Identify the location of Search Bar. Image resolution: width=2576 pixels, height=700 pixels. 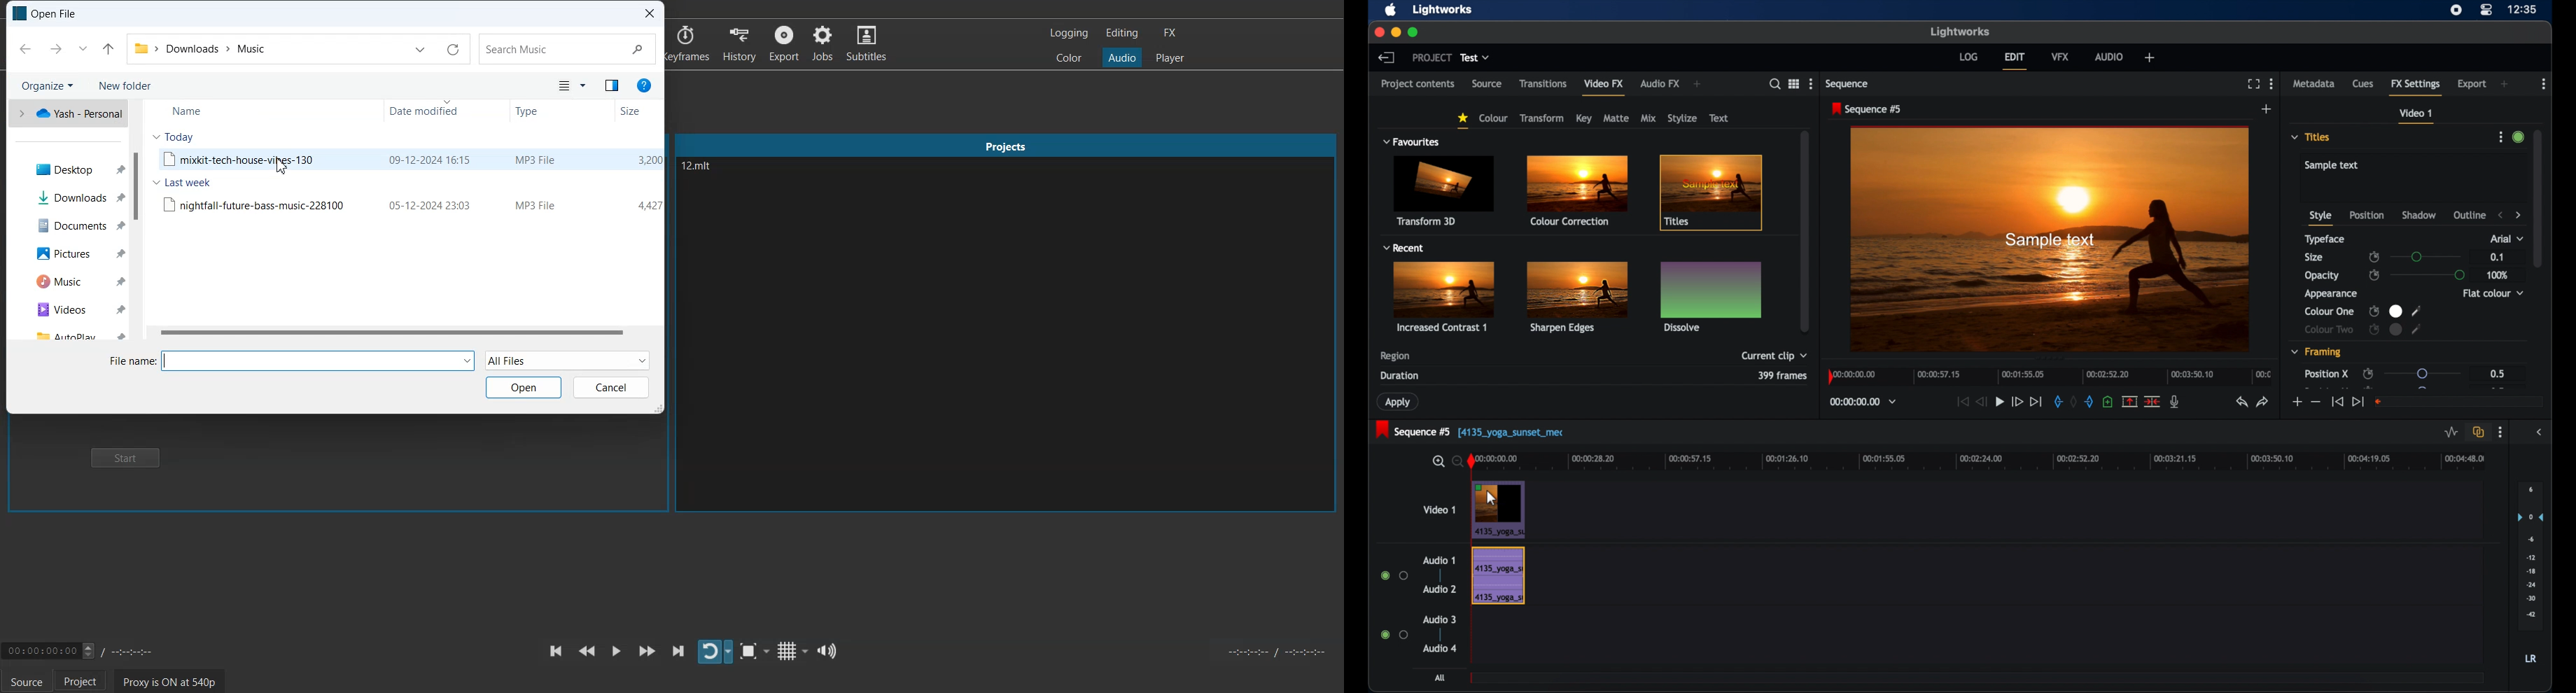
(568, 48).